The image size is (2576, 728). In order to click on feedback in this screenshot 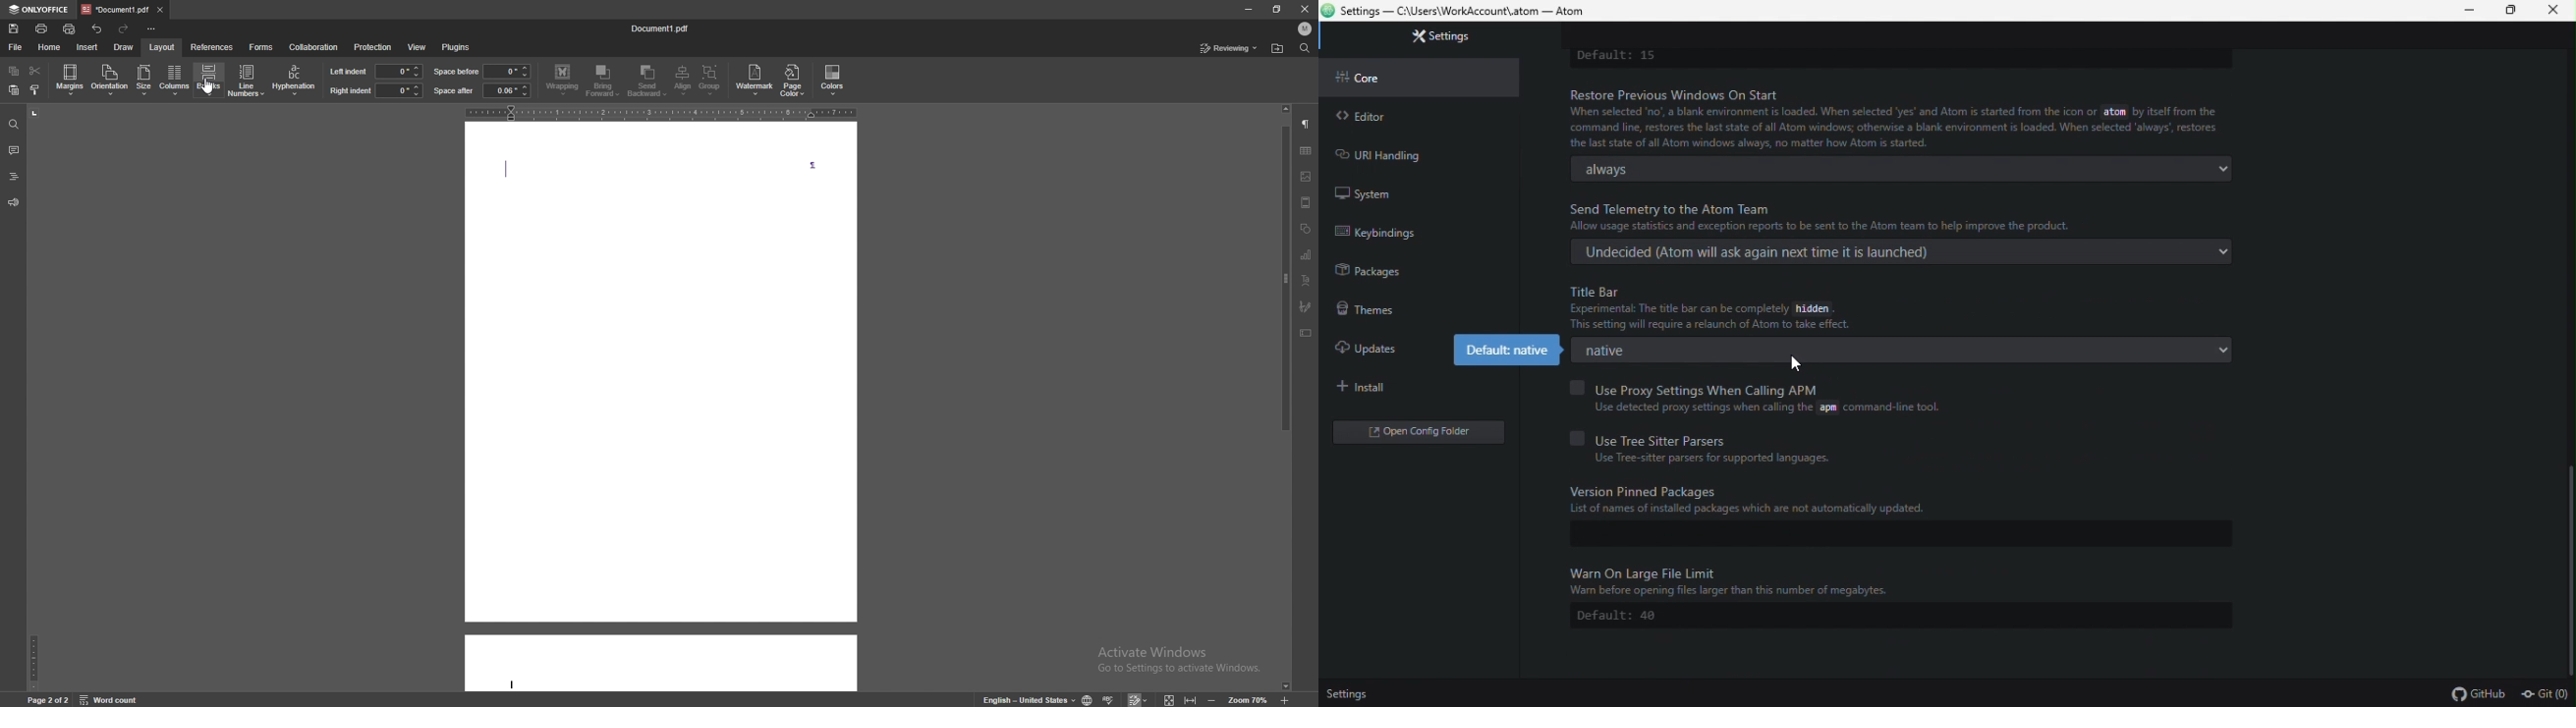, I will do `click(14, 202)`.